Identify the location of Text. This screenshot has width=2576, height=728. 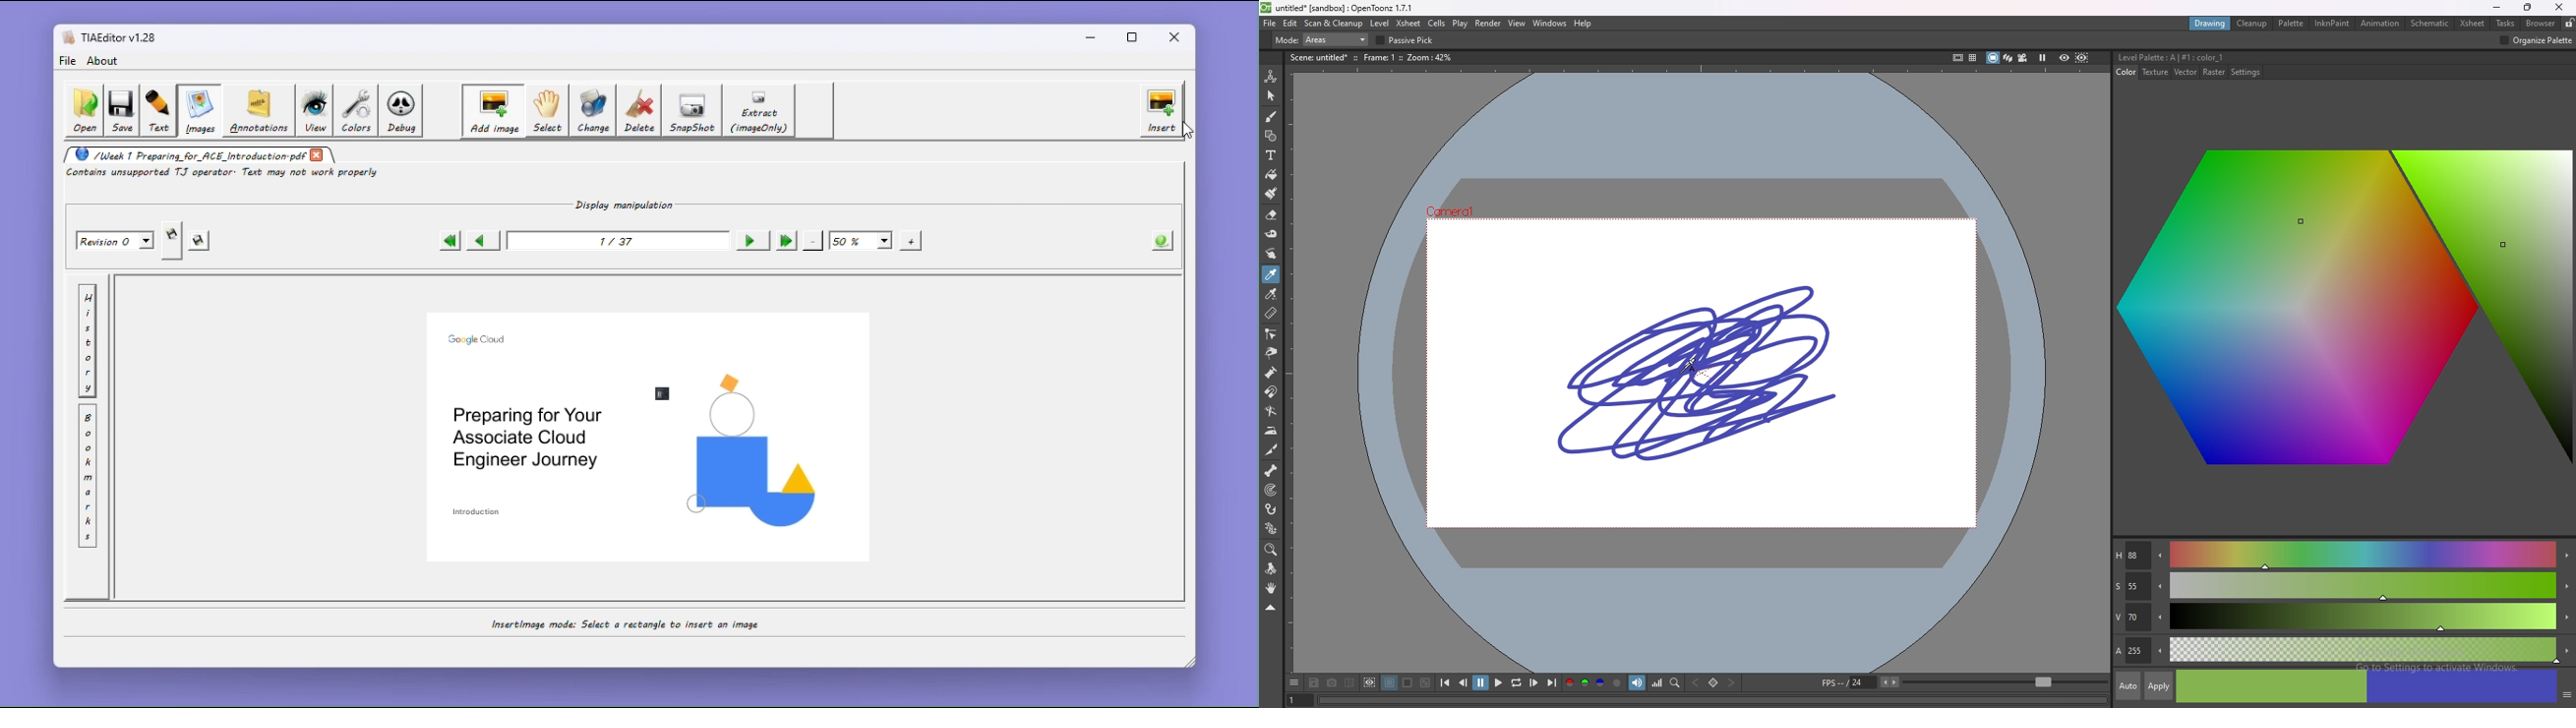
(158, 111).